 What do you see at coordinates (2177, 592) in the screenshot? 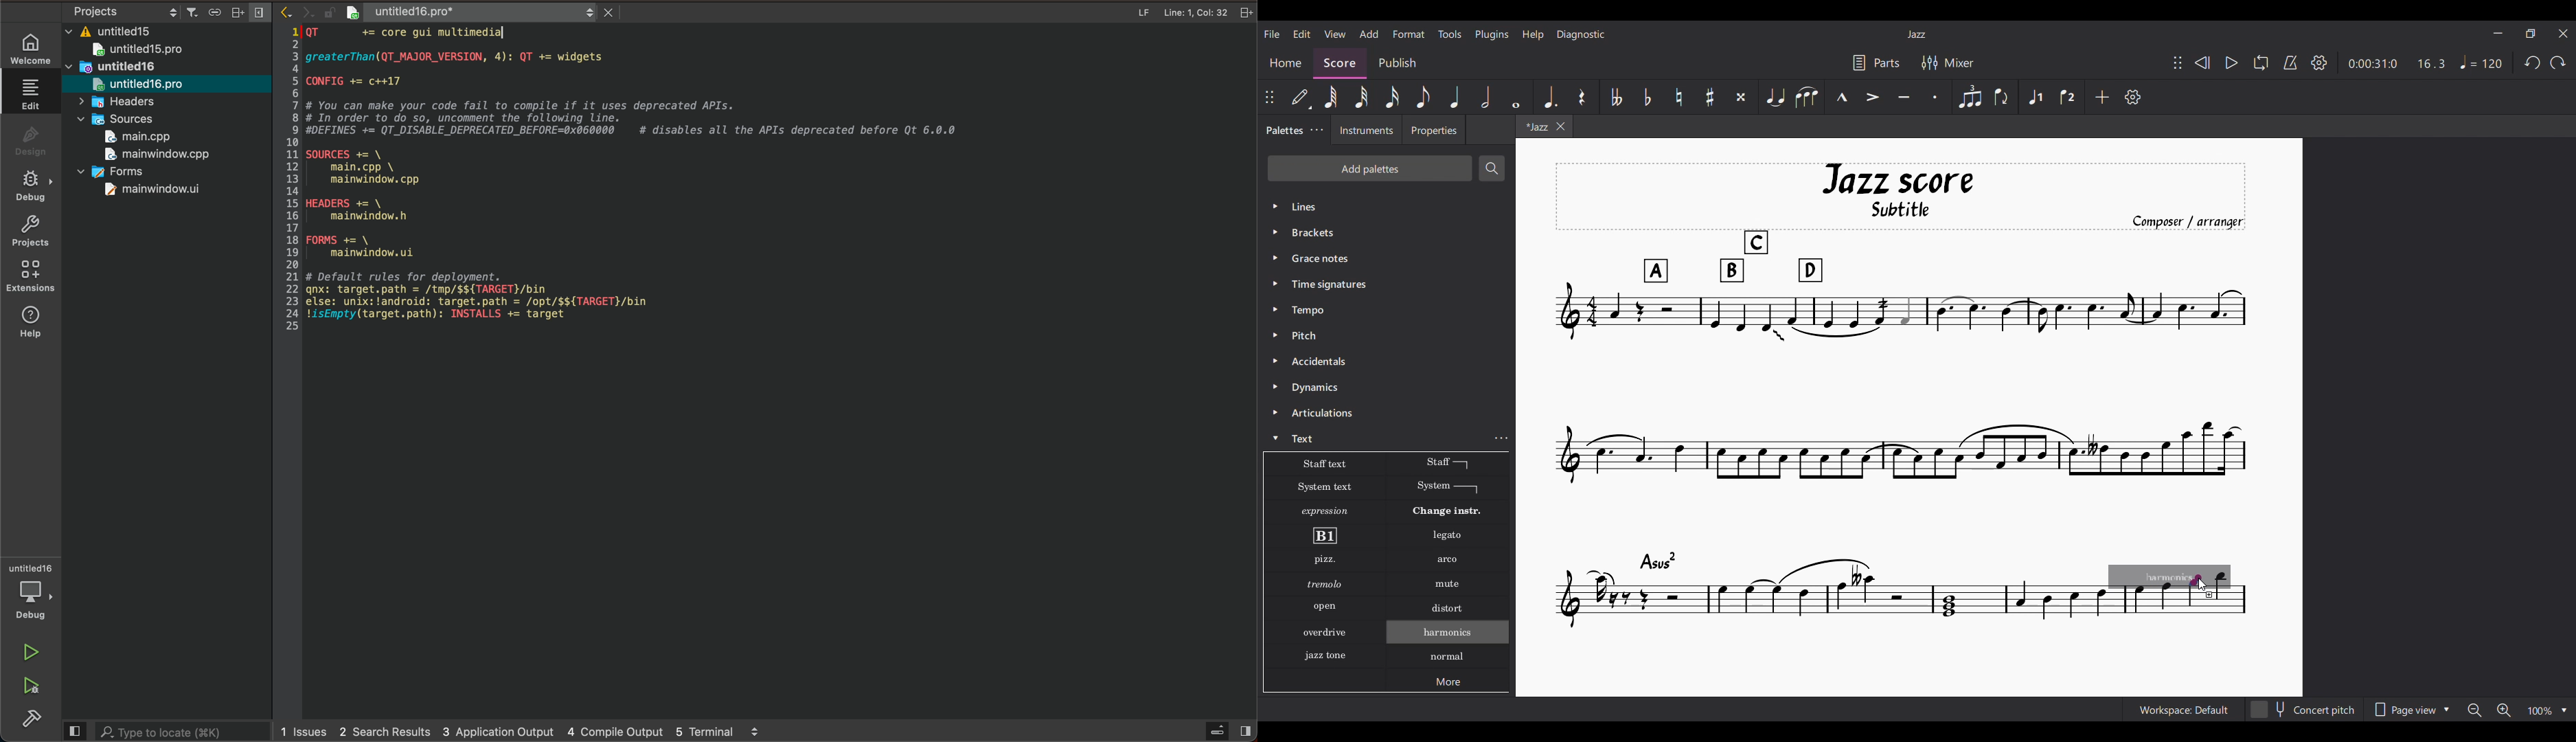
I see `Preview of current selection` at bounding box center [2177, 592].